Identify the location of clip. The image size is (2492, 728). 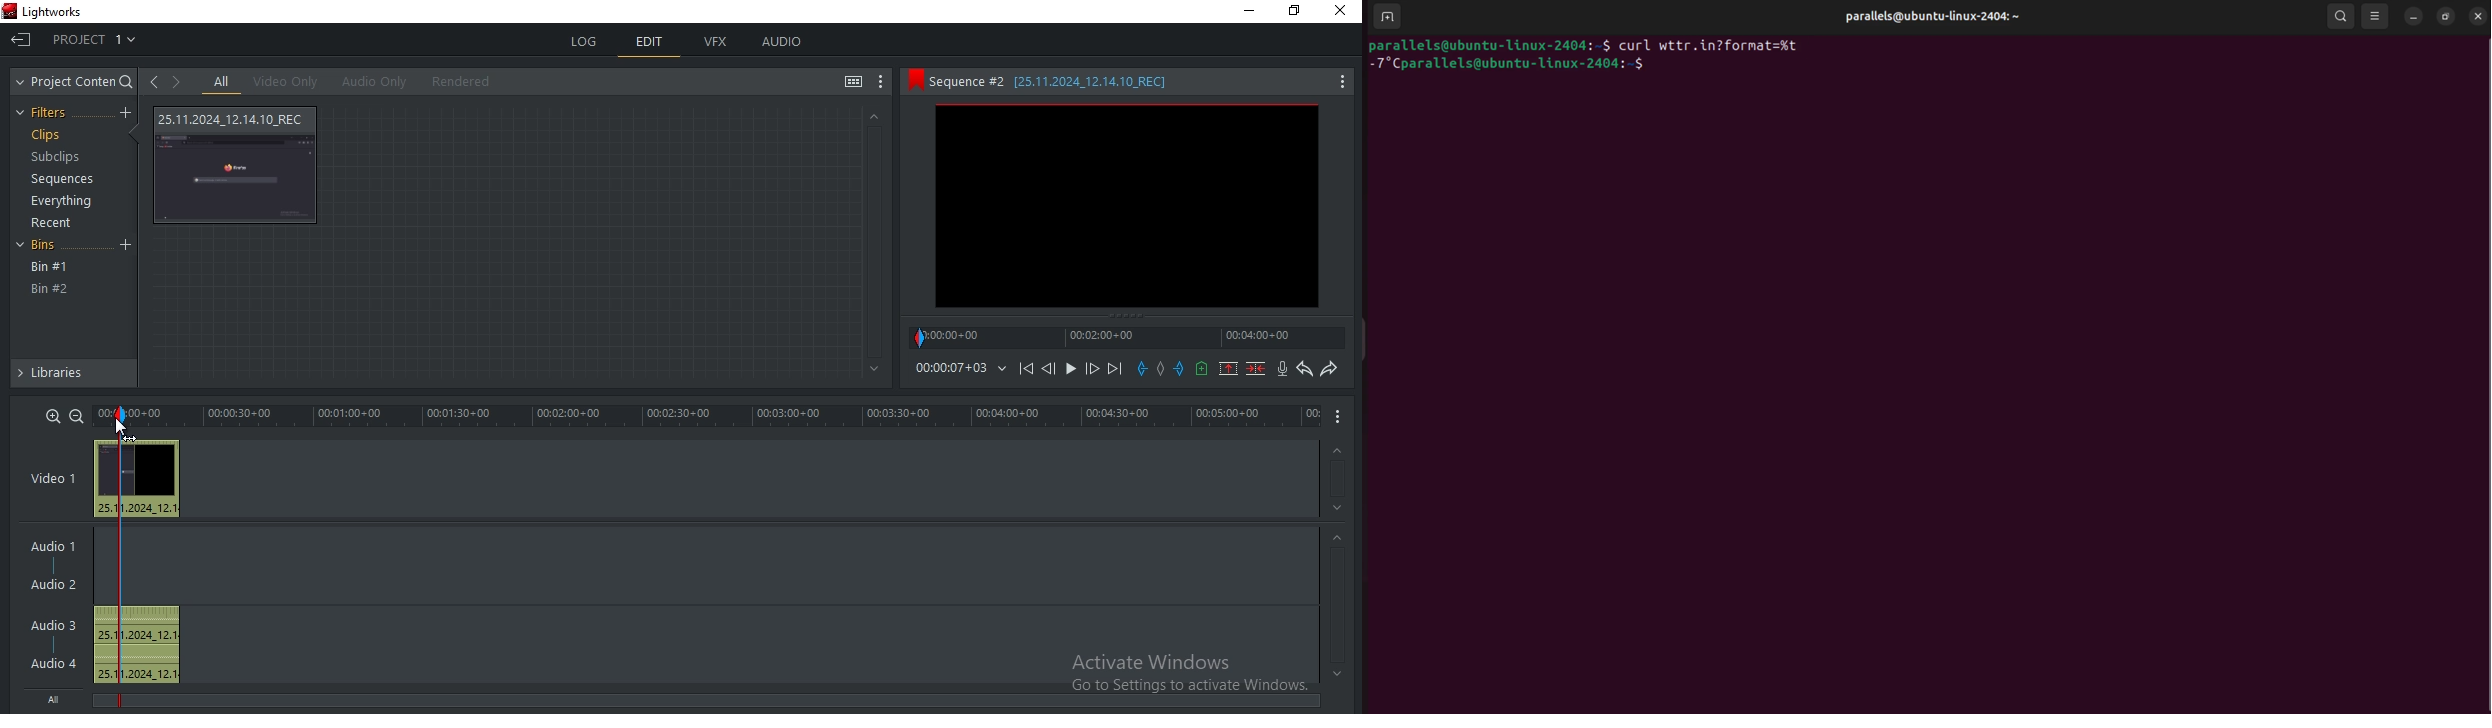
(1126, 206).